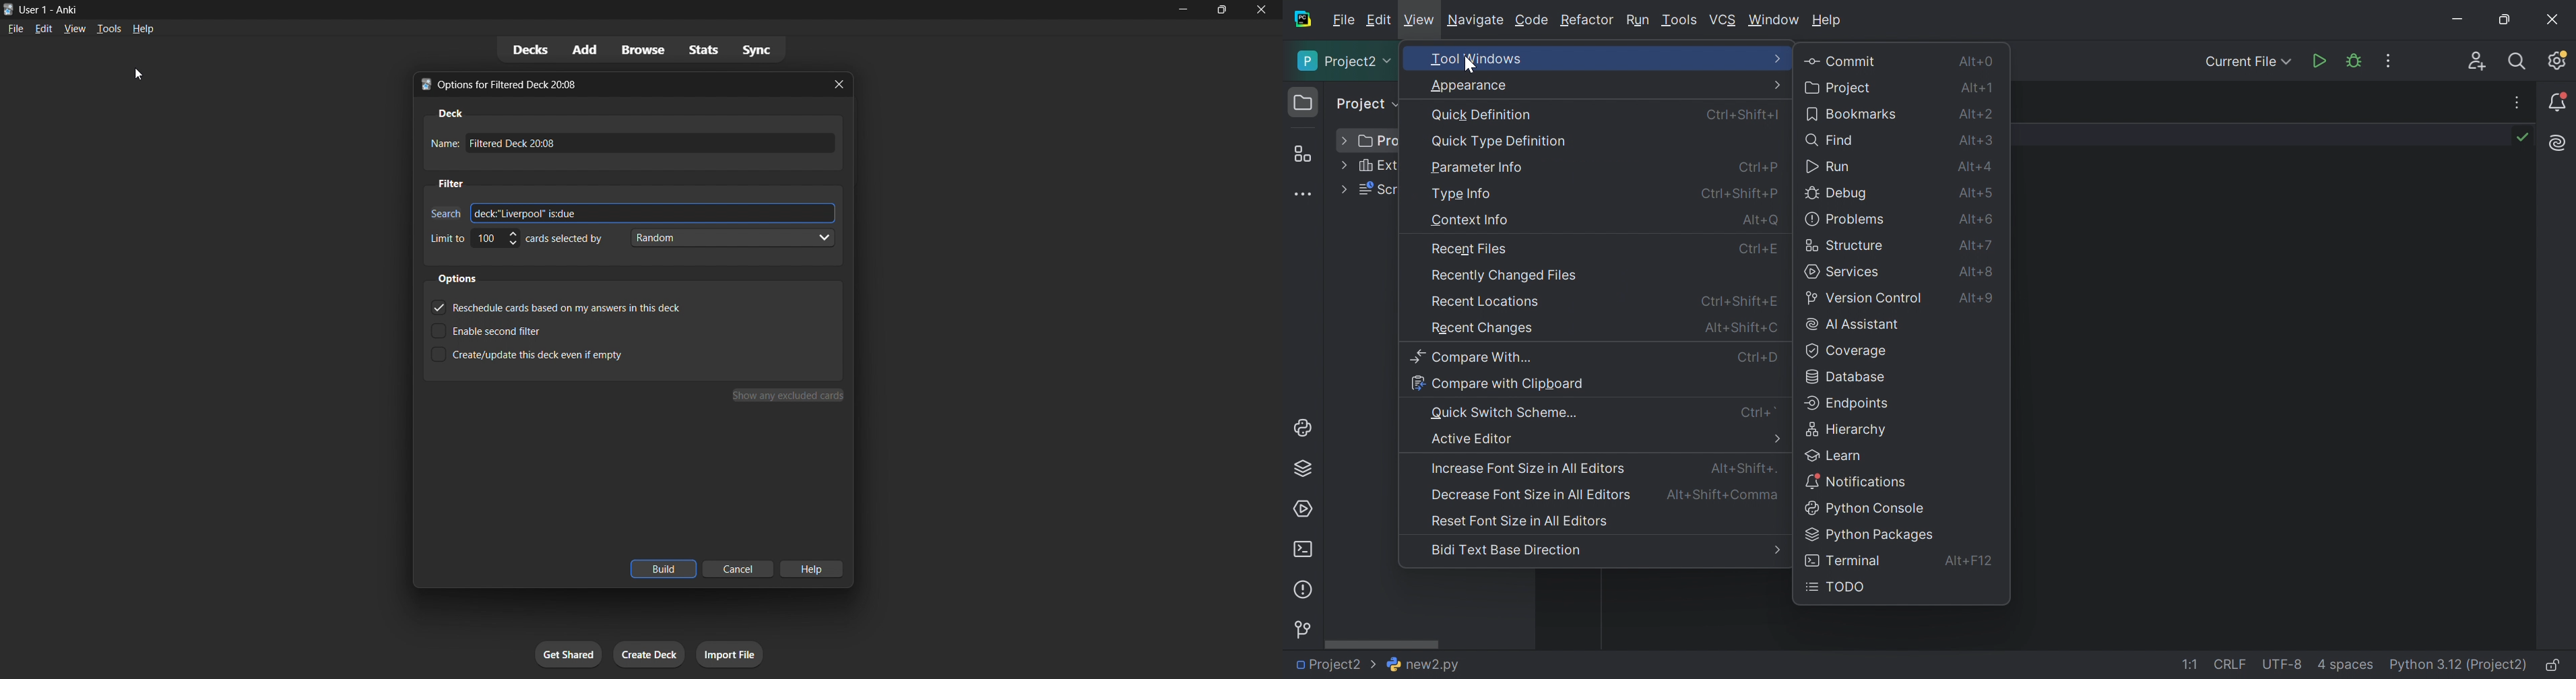 The width and height of the screenshot is (2576, 700). Describe the element at coordinates (1498, 382) in the screenshot. I see `Compare with clipboard` at that location.